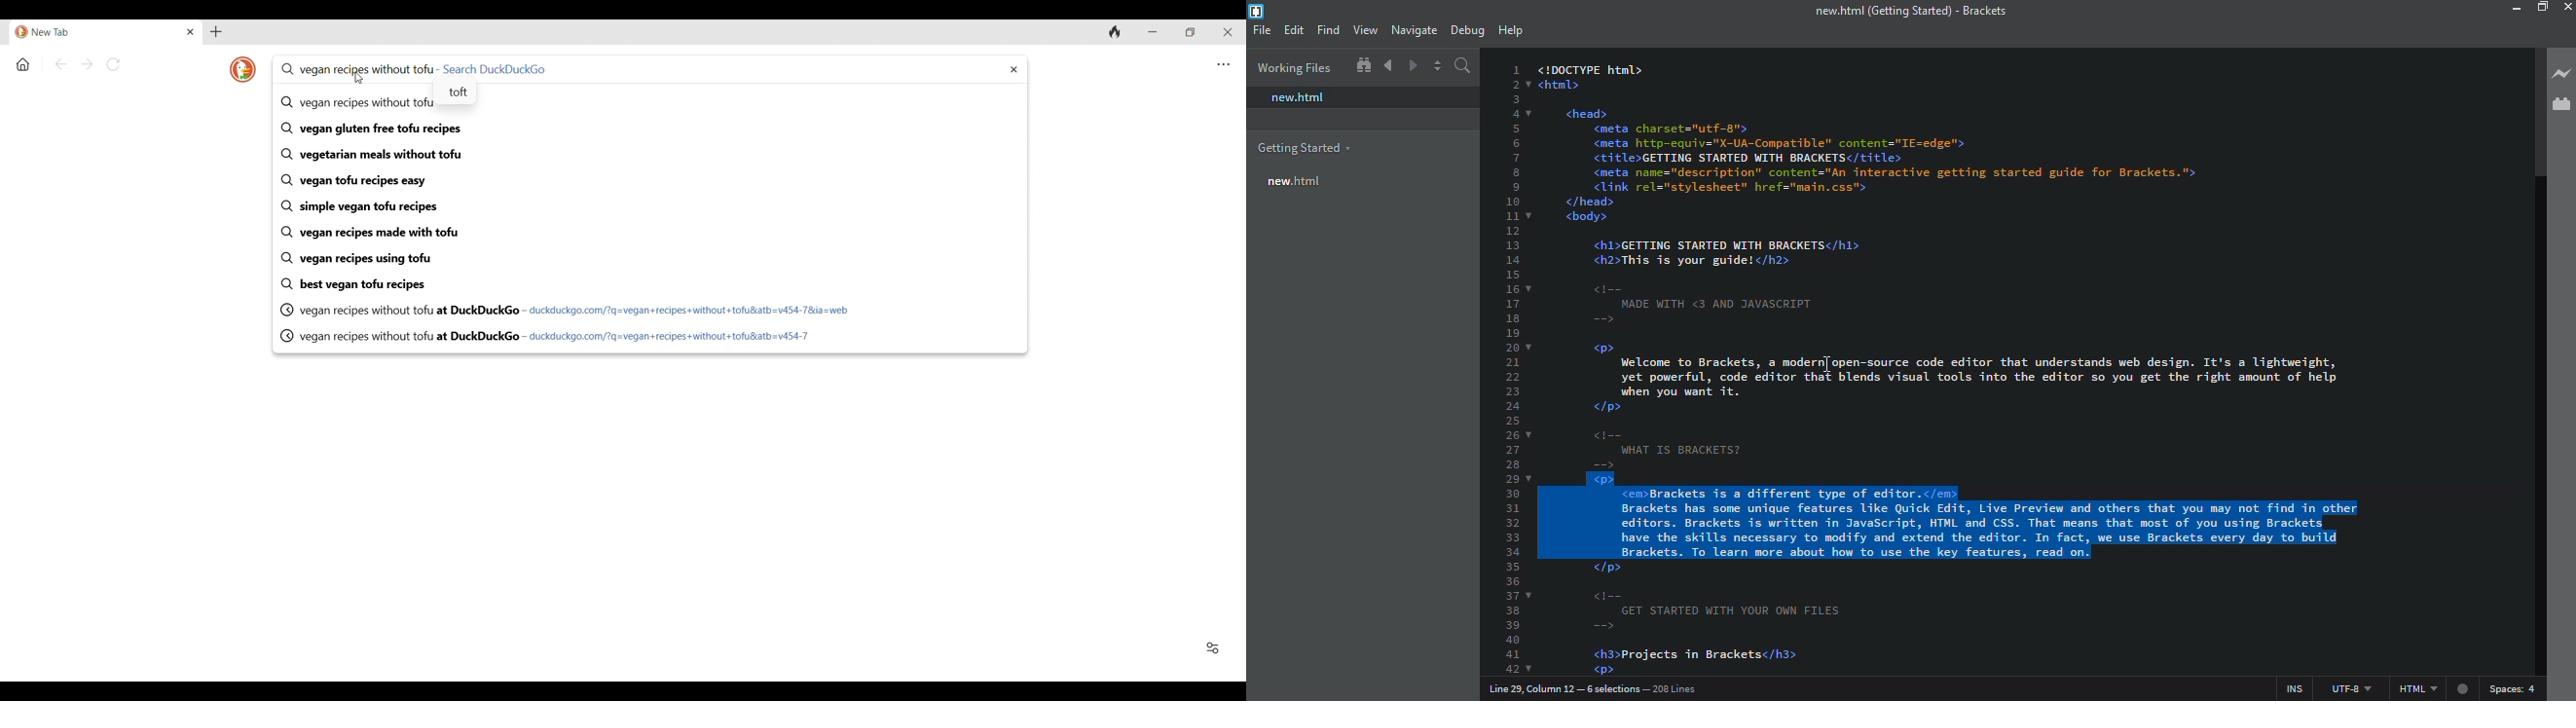 The image size is (2576, 728). What do you see at coordinates (2428, 687) in the screenshot?
I see `html` at bounding box center [2428, 687].